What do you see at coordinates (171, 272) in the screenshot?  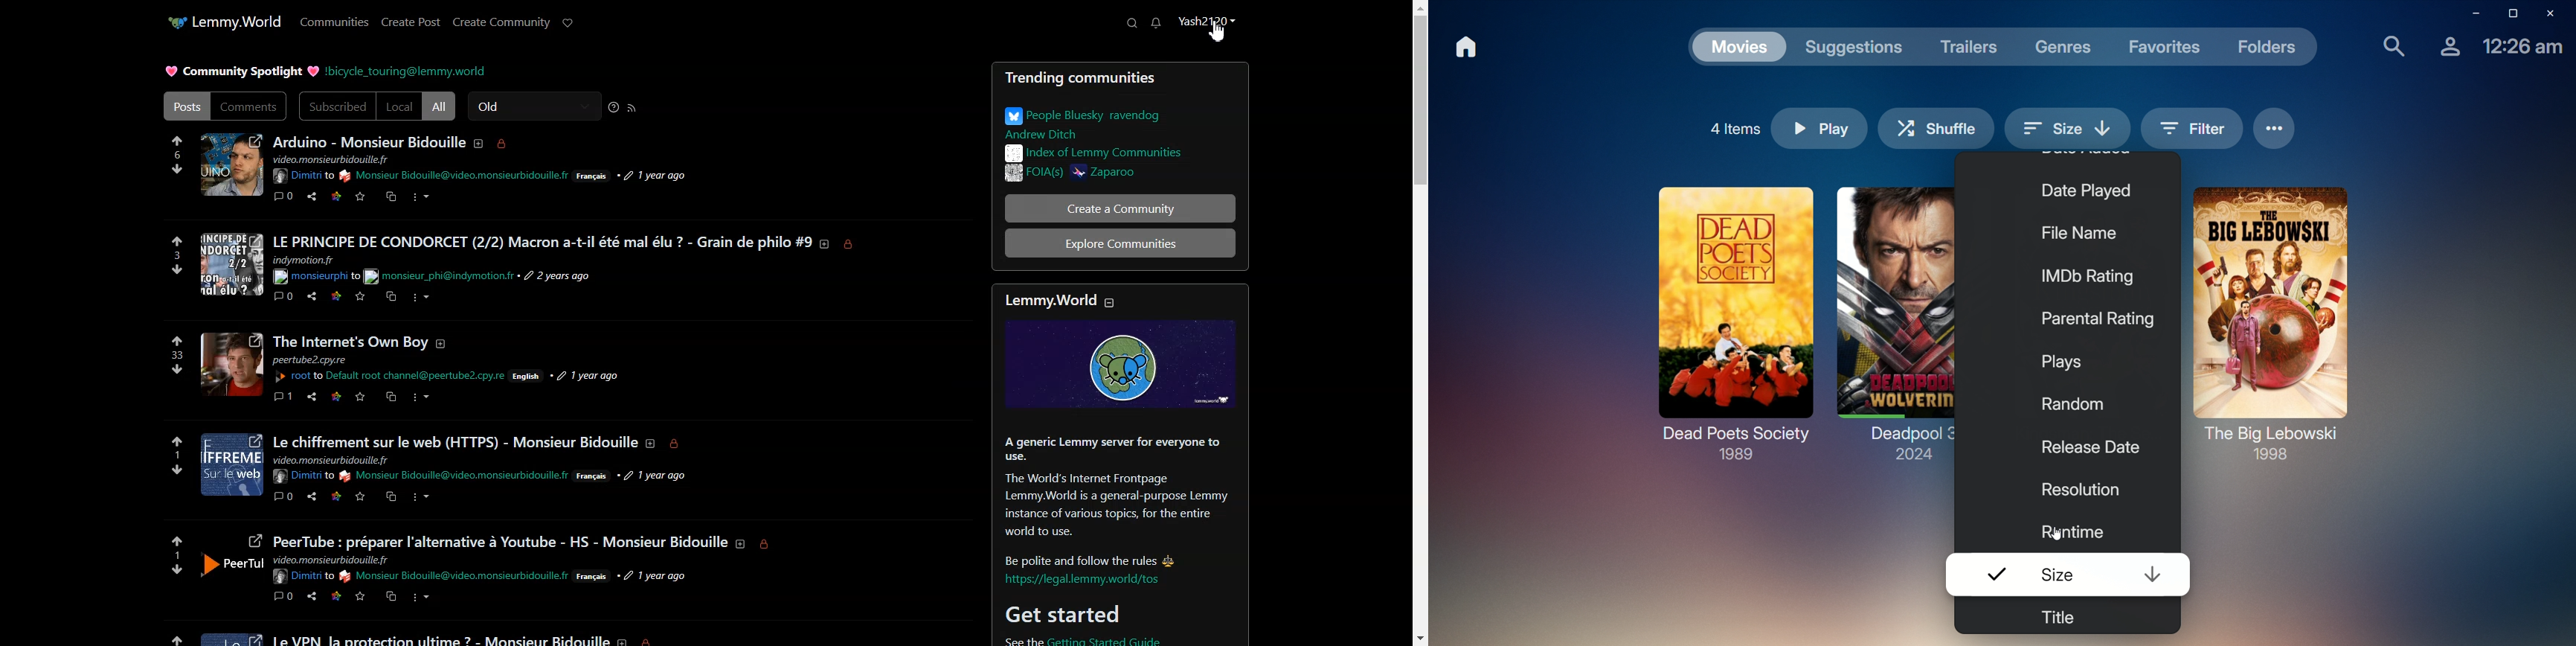 I see `downvotes` at bounding box center [171, 272].